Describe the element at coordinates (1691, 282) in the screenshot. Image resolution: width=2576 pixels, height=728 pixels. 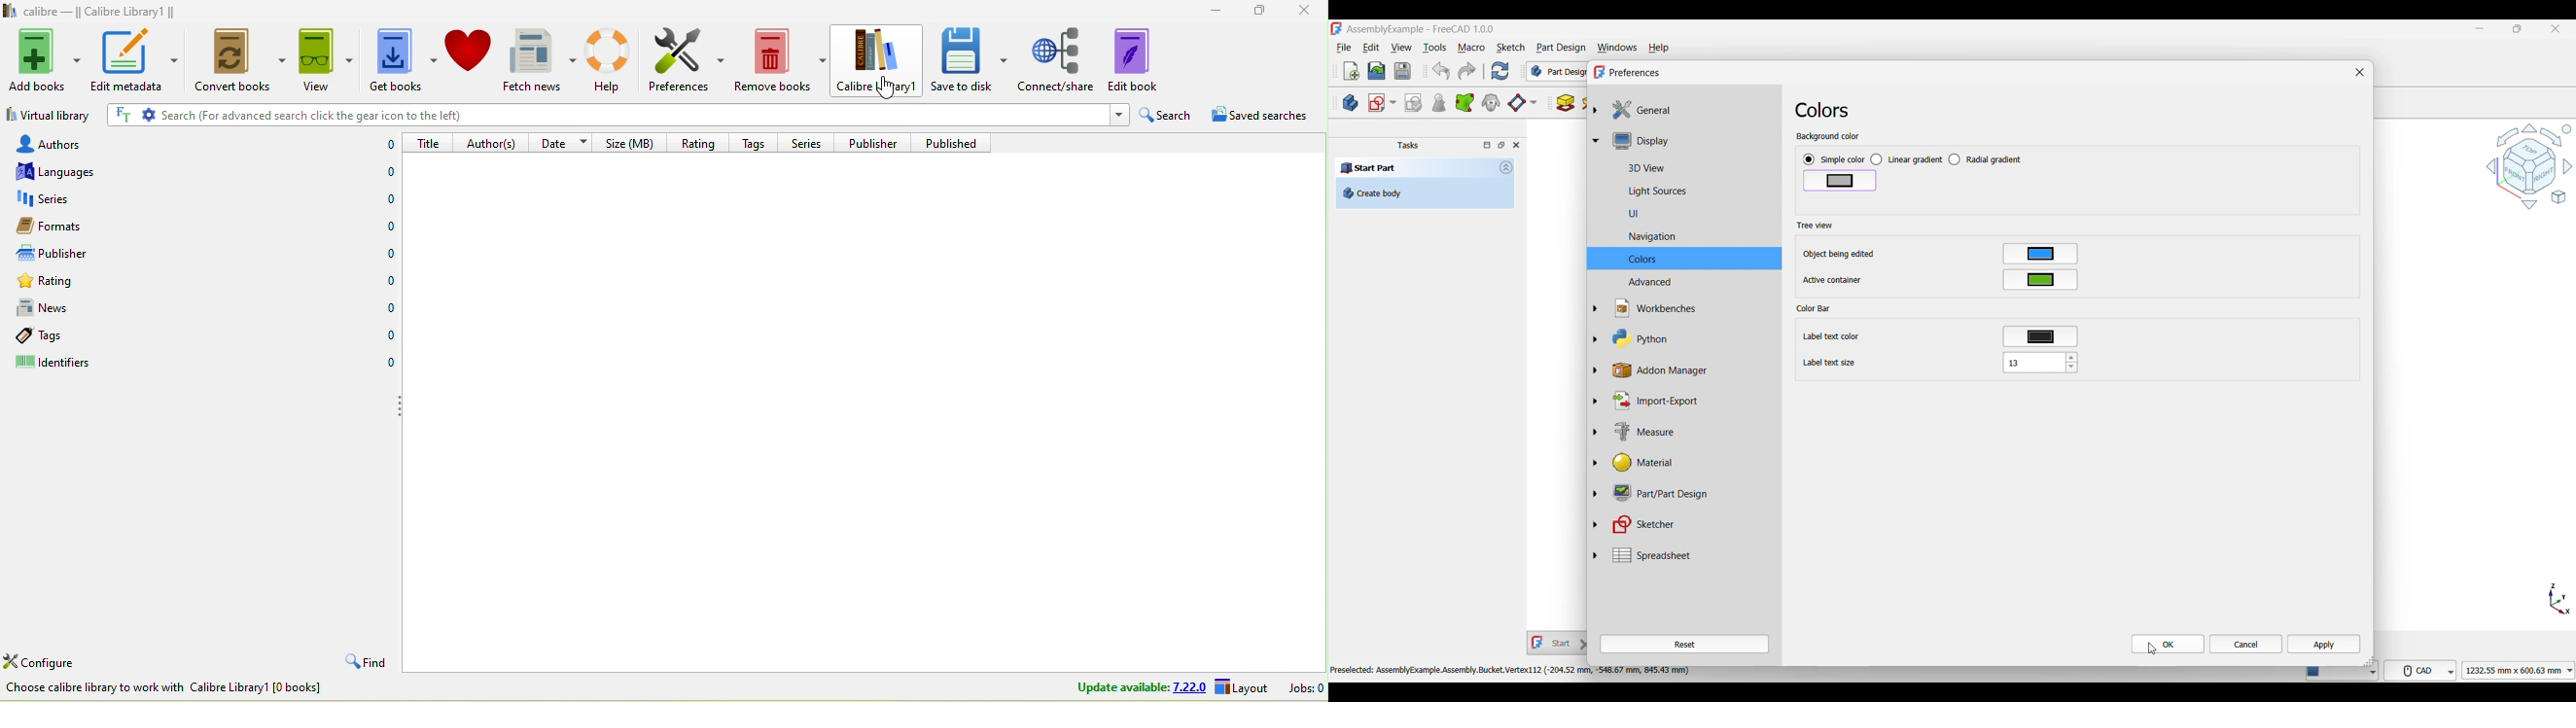
I see `Advanced` at that location.